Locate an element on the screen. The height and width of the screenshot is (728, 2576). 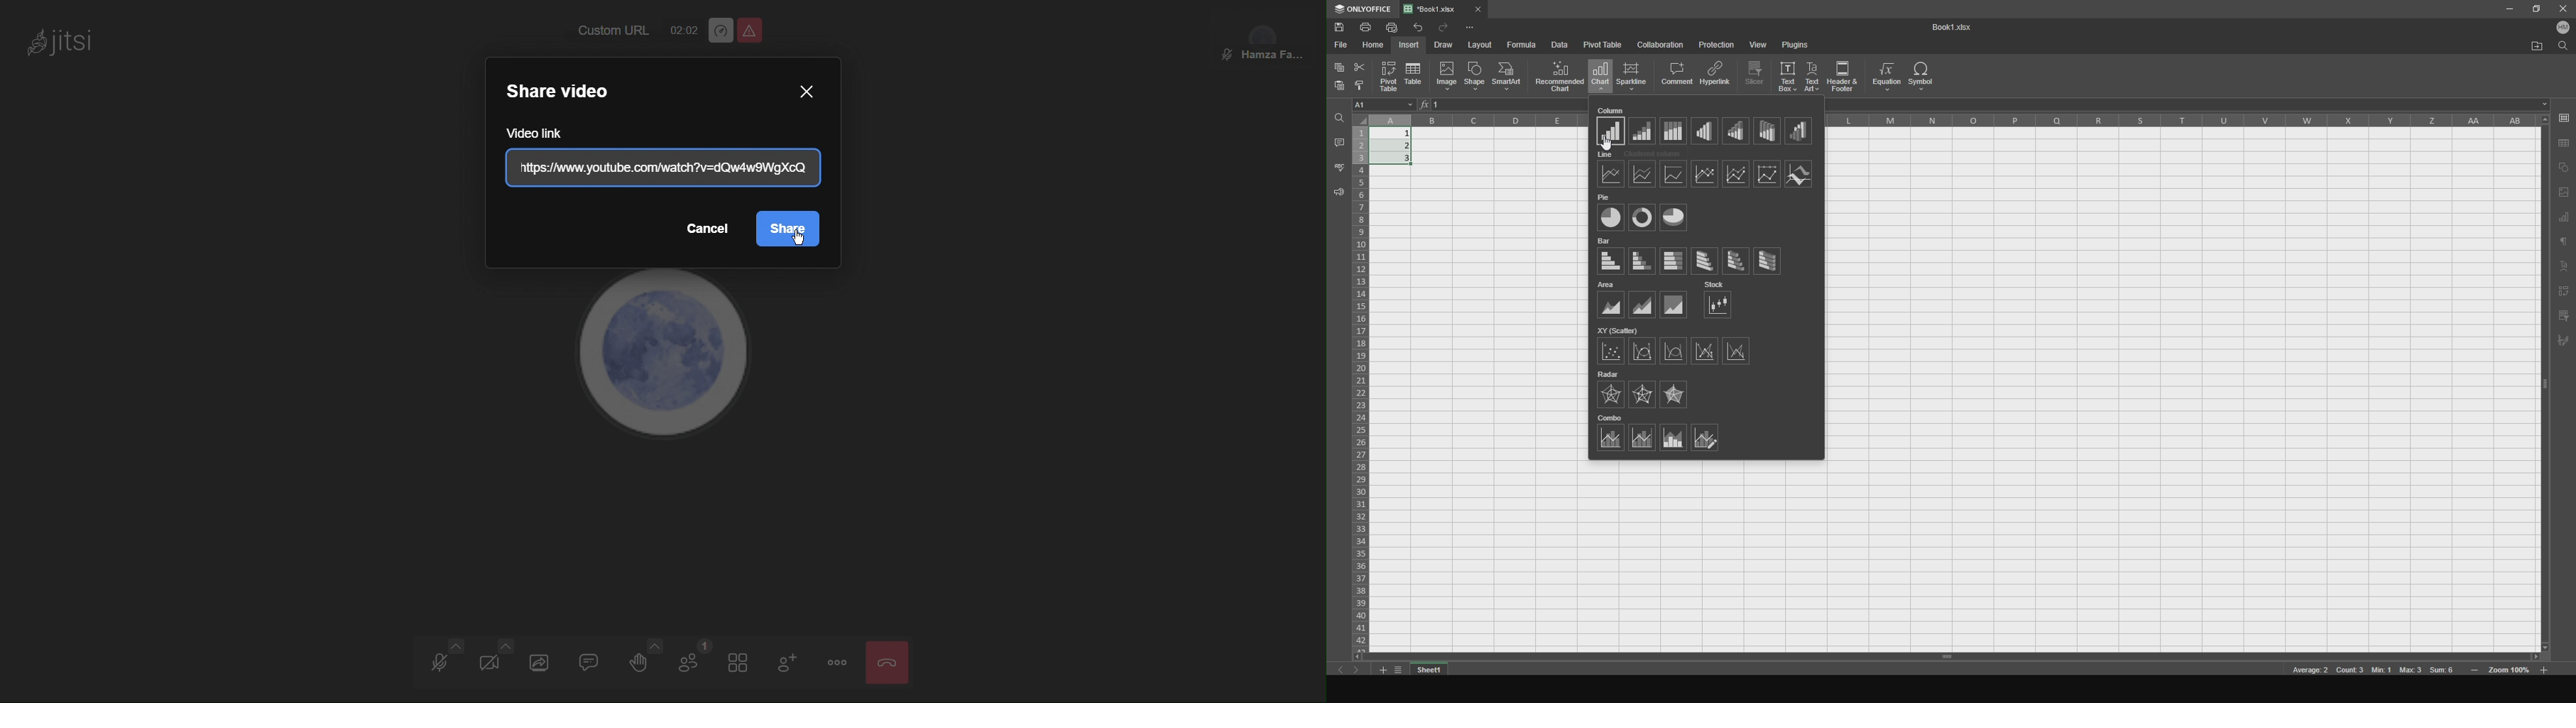
next sheet is located at coordinates (1362, 672).